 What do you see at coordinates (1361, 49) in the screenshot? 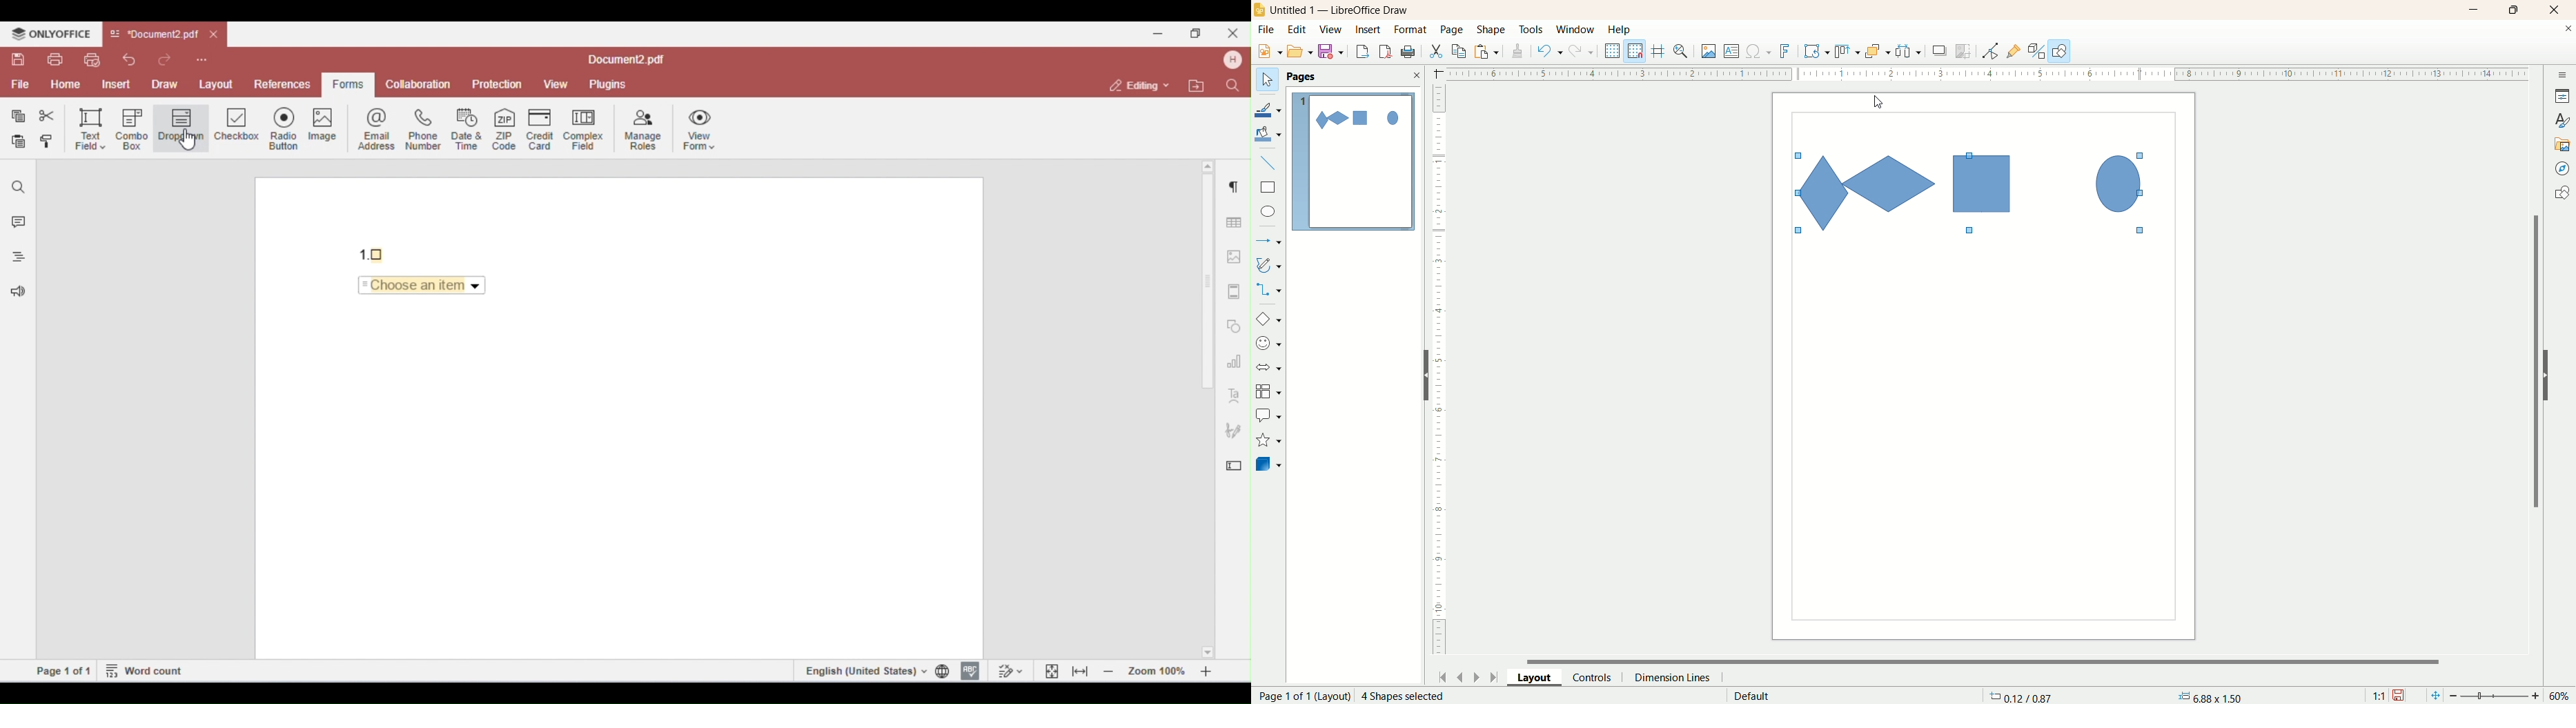
I see `export` at bounding box center [1361, 49].